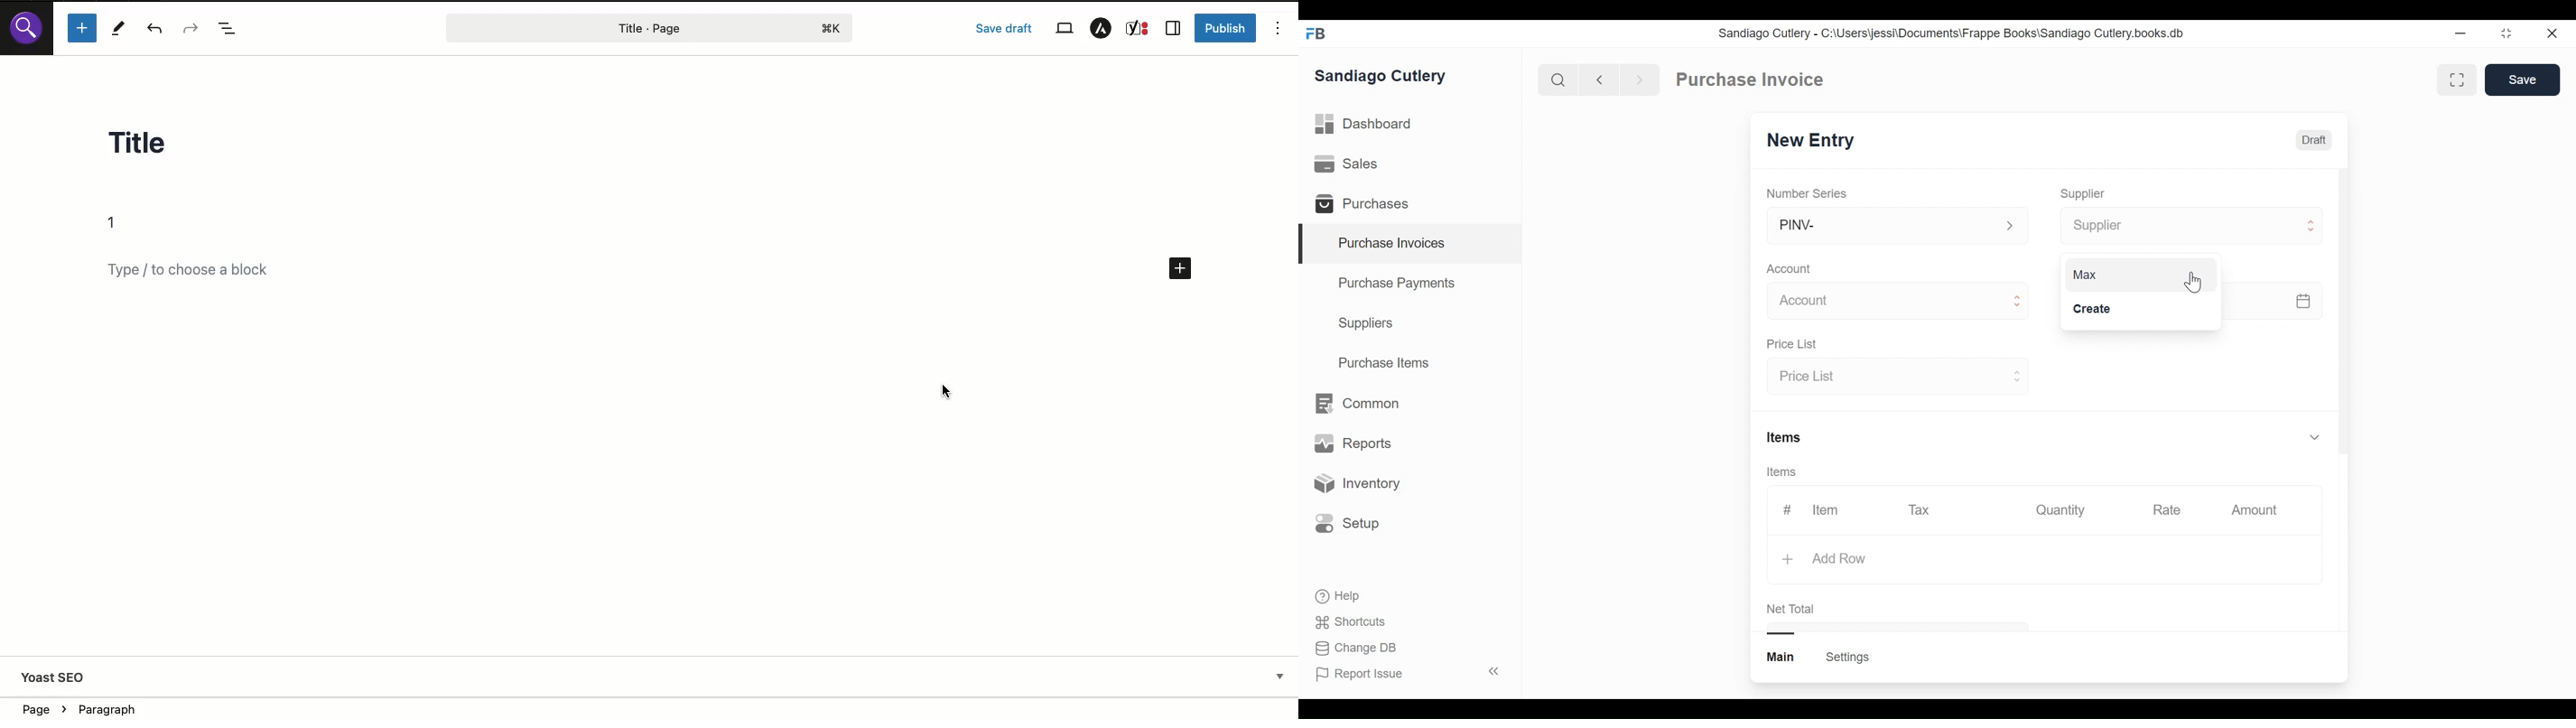 This screenshot has height=728, width=2576. What do you see at coordinates (1786, 439) in the screenshot?
I see `Items` at bounding box center [1786, 439].